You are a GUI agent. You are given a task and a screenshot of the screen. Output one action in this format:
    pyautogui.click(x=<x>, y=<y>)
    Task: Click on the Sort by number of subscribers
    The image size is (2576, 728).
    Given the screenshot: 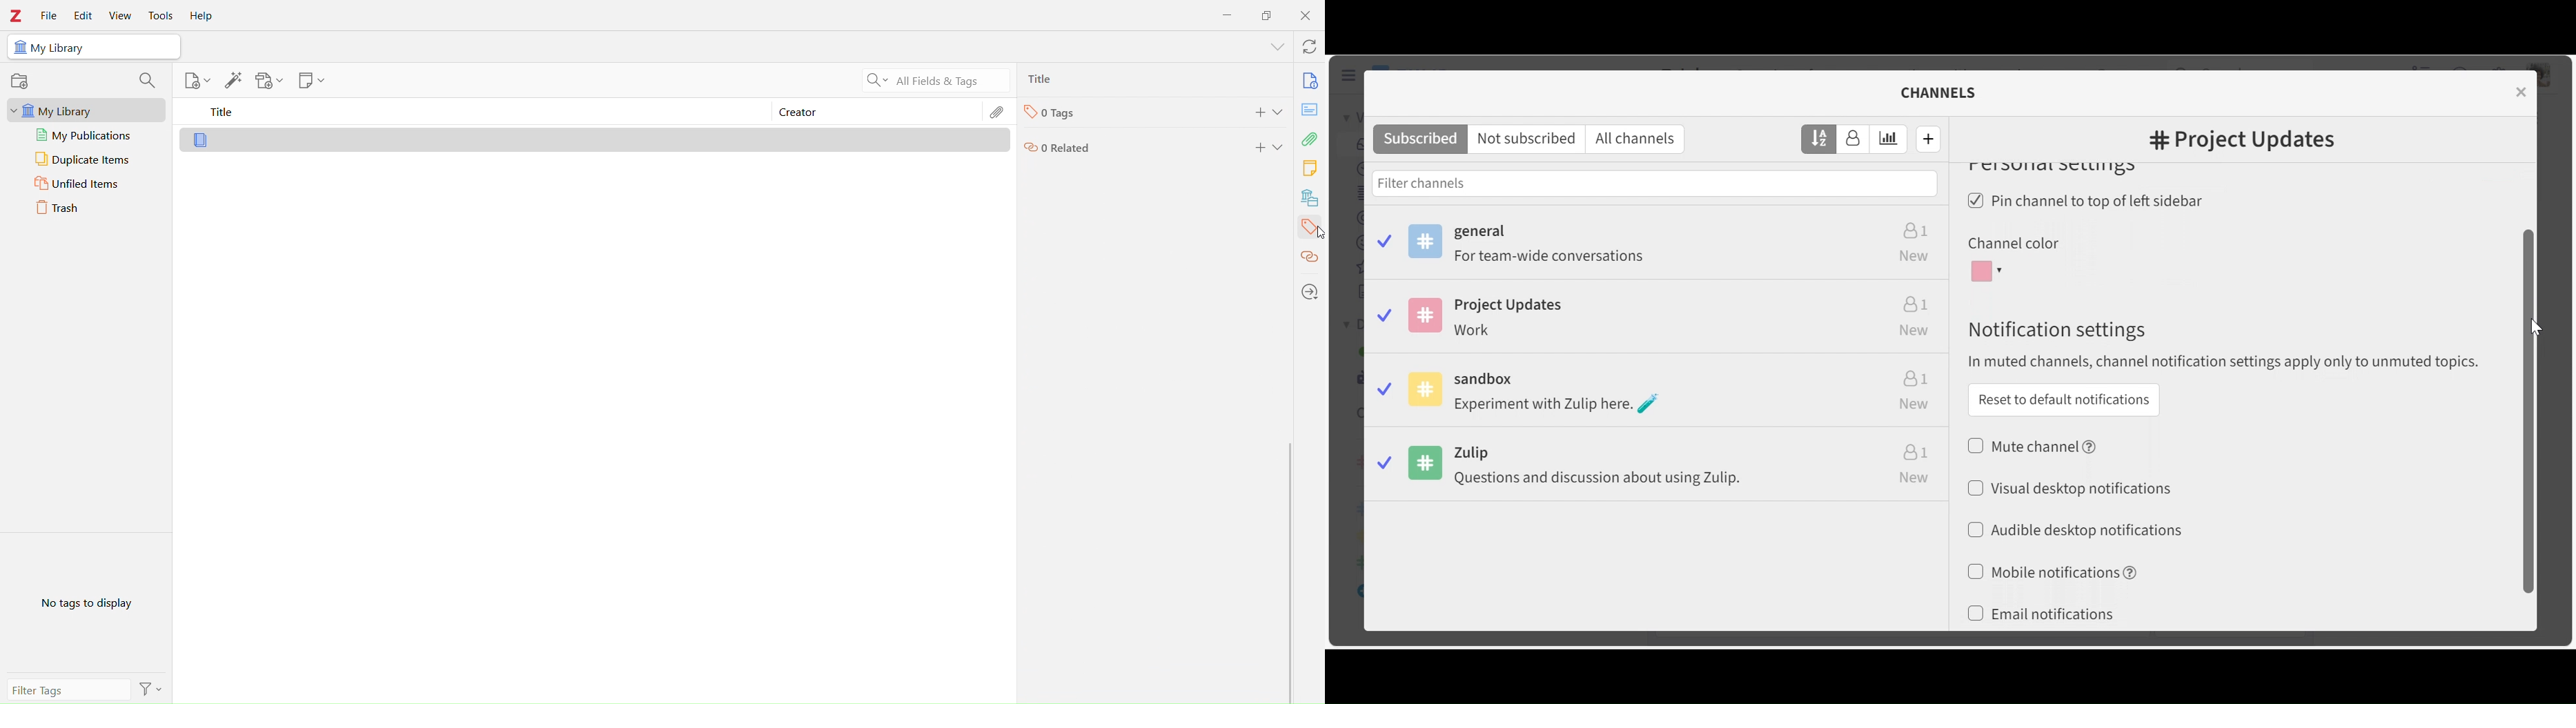 What is the action you would take?
    pyautogui.click(x=1853, y=139)
    